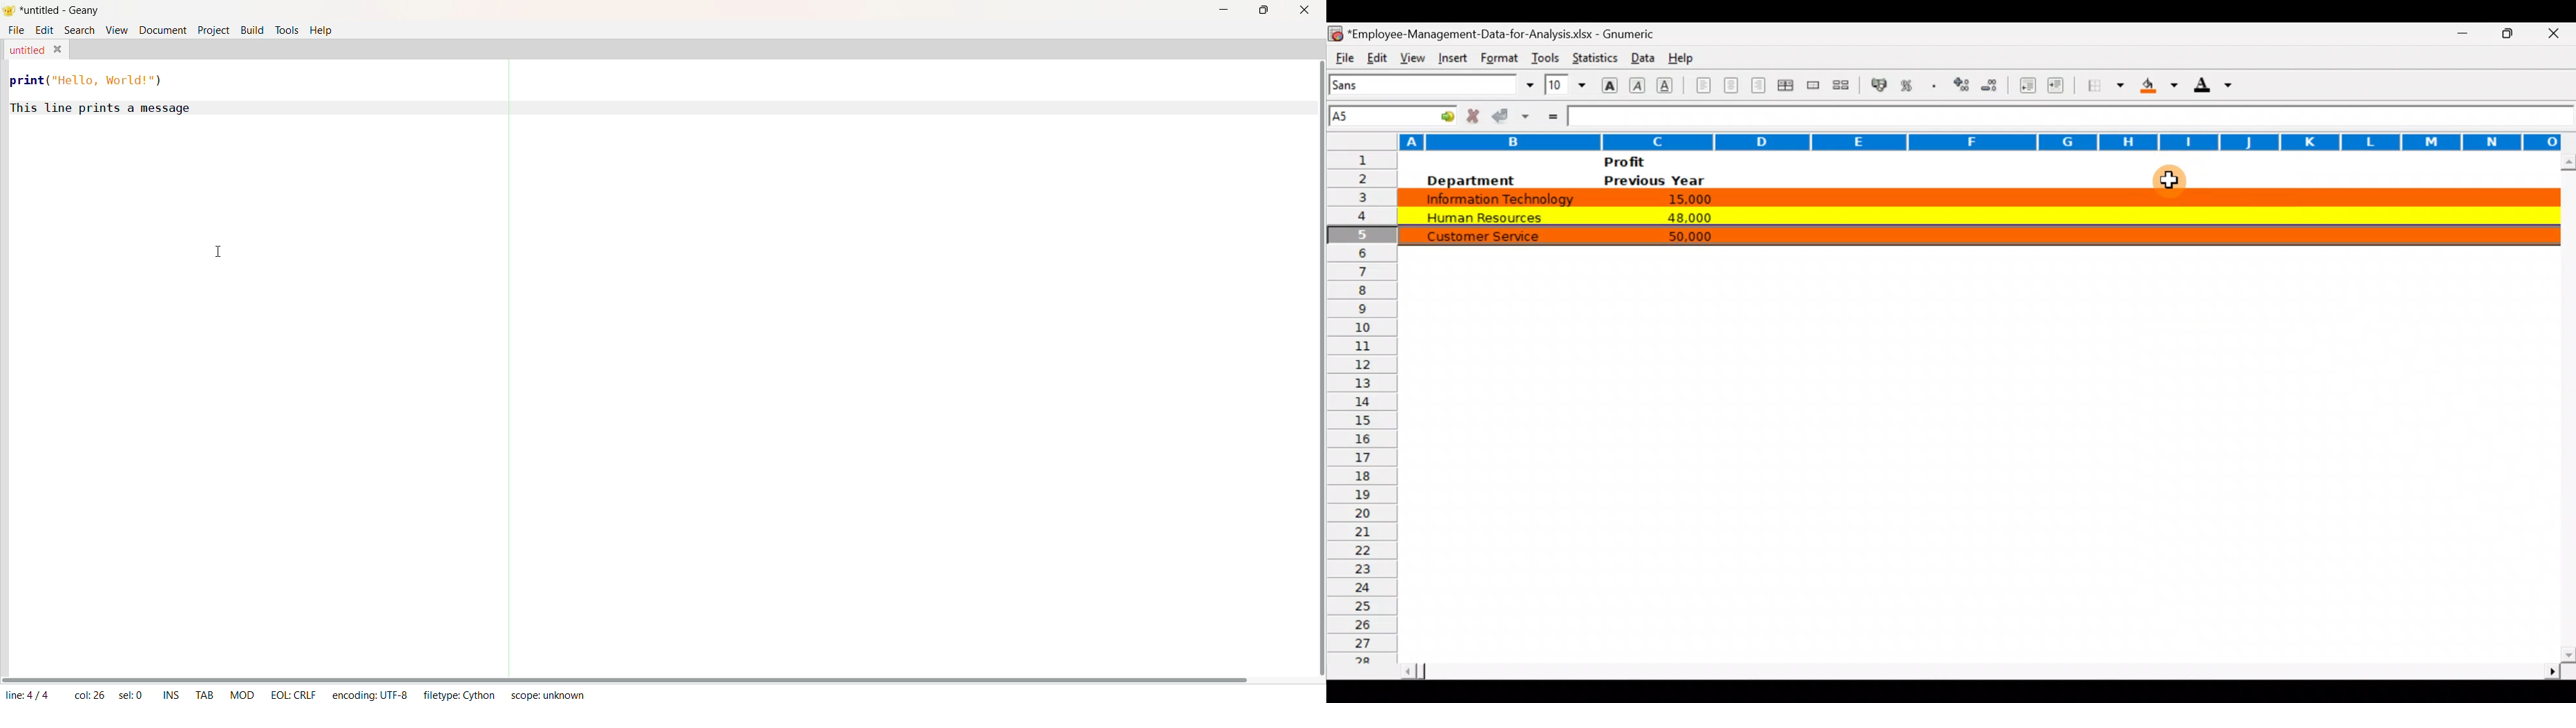 This screenshot has width=2576, height=728. I want to click on Decrease decimals, so click(1995, 85).